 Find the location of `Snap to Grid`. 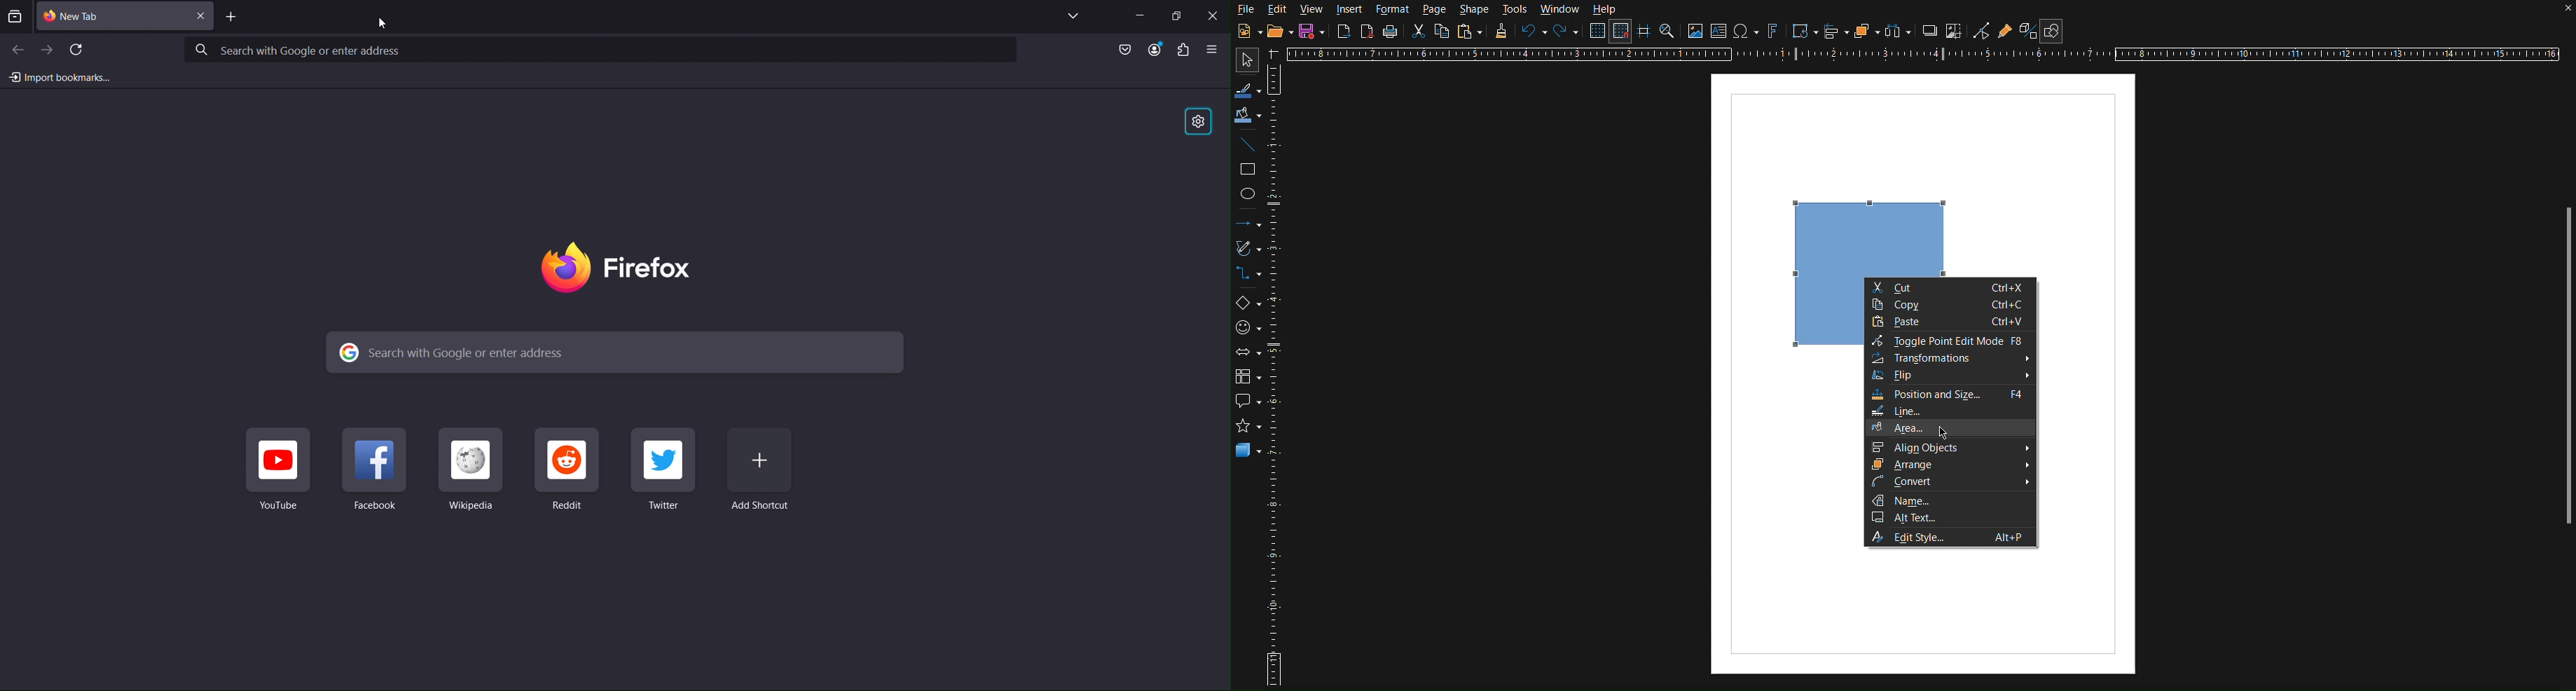

Snap to Grid is located at coordinates (1623, 32).